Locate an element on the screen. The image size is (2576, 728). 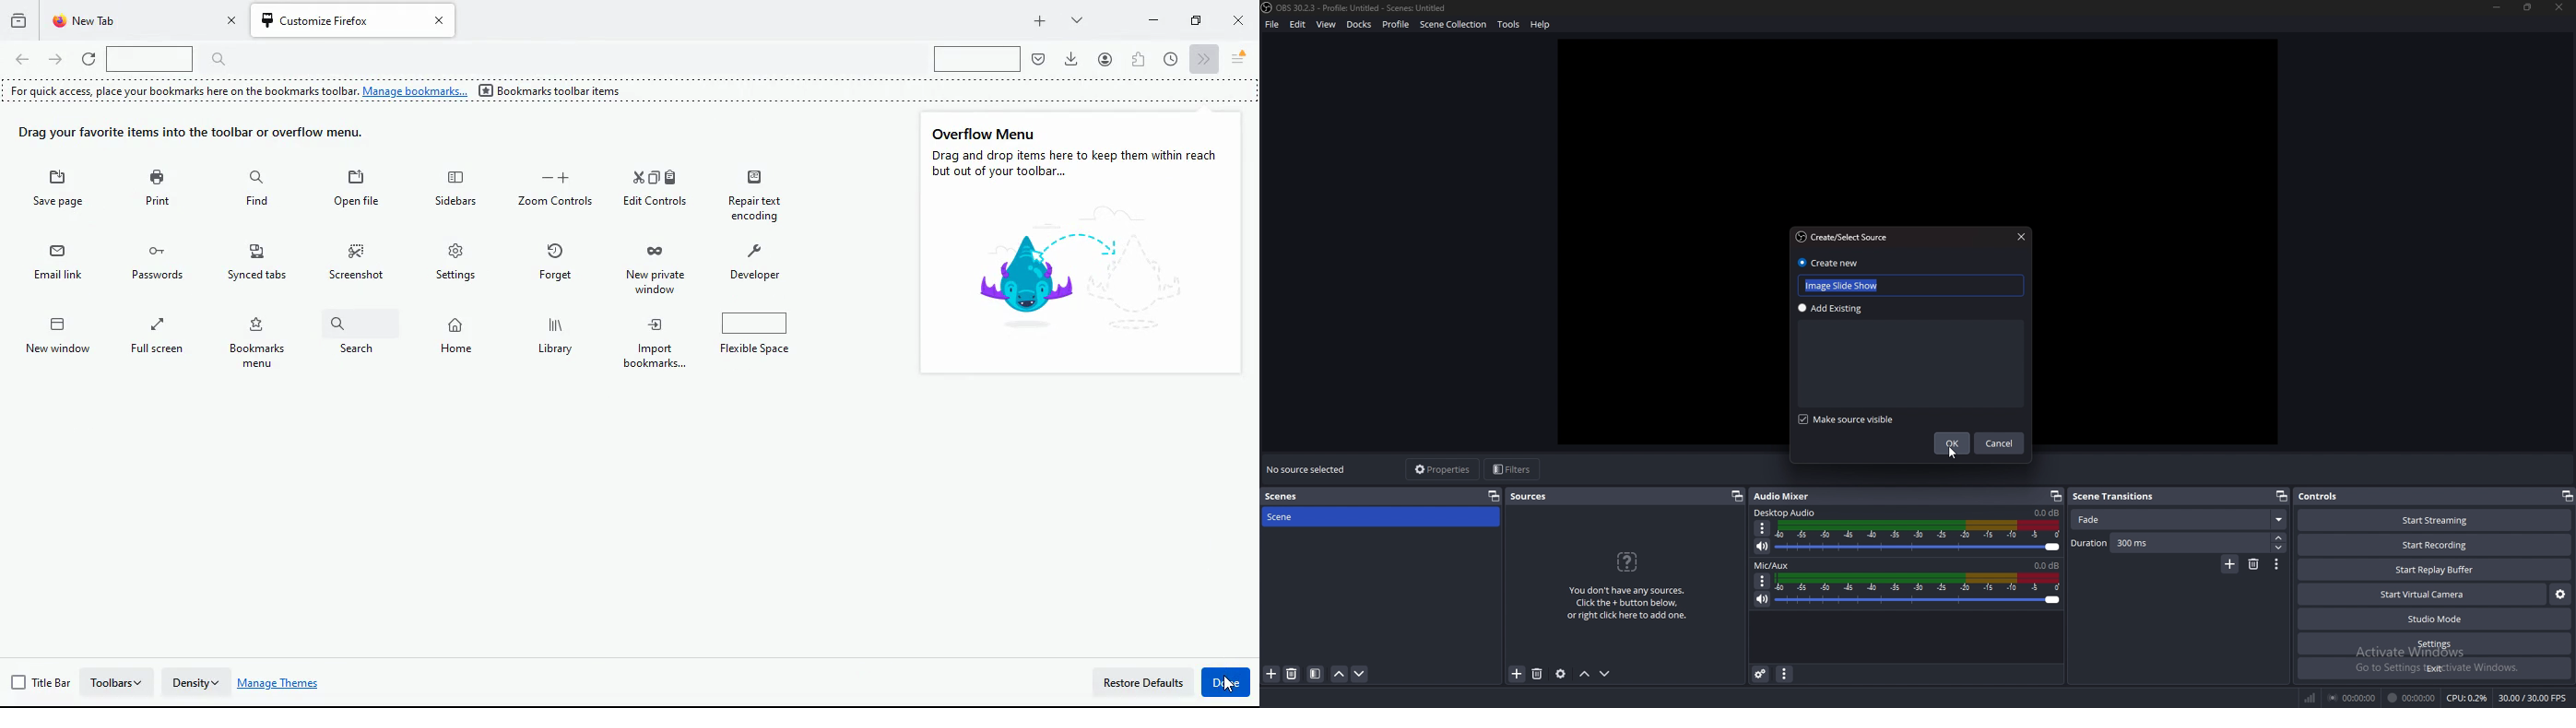
refresh is located at coordinates (89, 60).